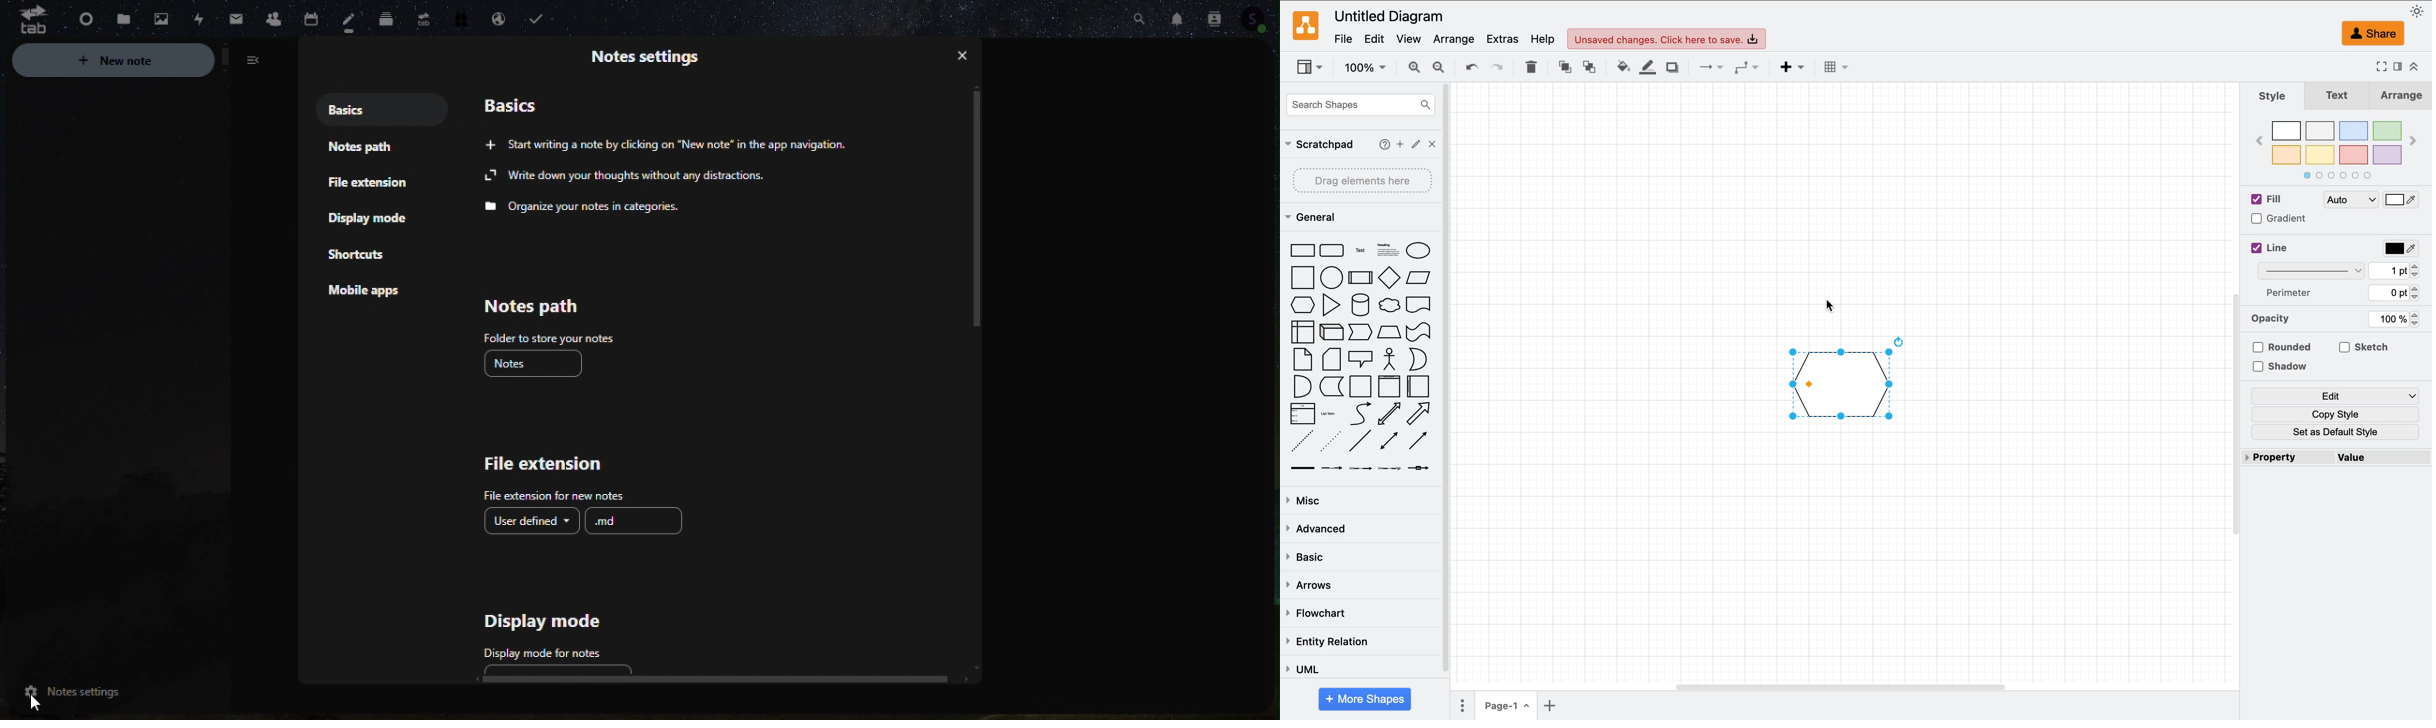 The height and width of the screenshot is (728, 2436). Describe the element at coordinates (1364, 181) in the screenshot. I see `drag elements here` at that location.